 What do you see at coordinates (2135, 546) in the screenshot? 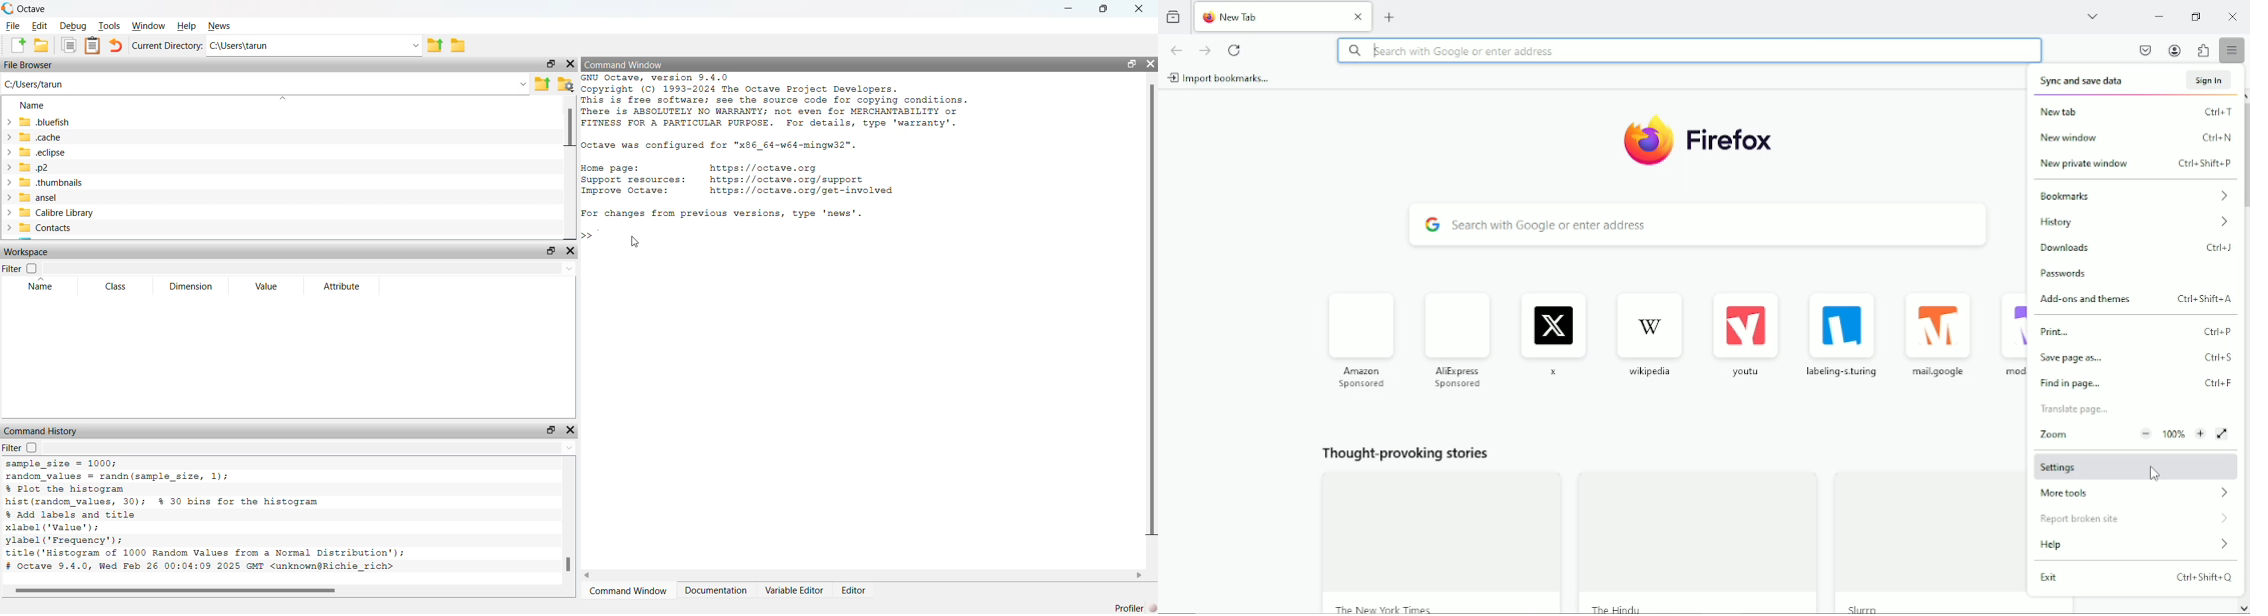
I see `Help` at bounding box center [2135, 546].